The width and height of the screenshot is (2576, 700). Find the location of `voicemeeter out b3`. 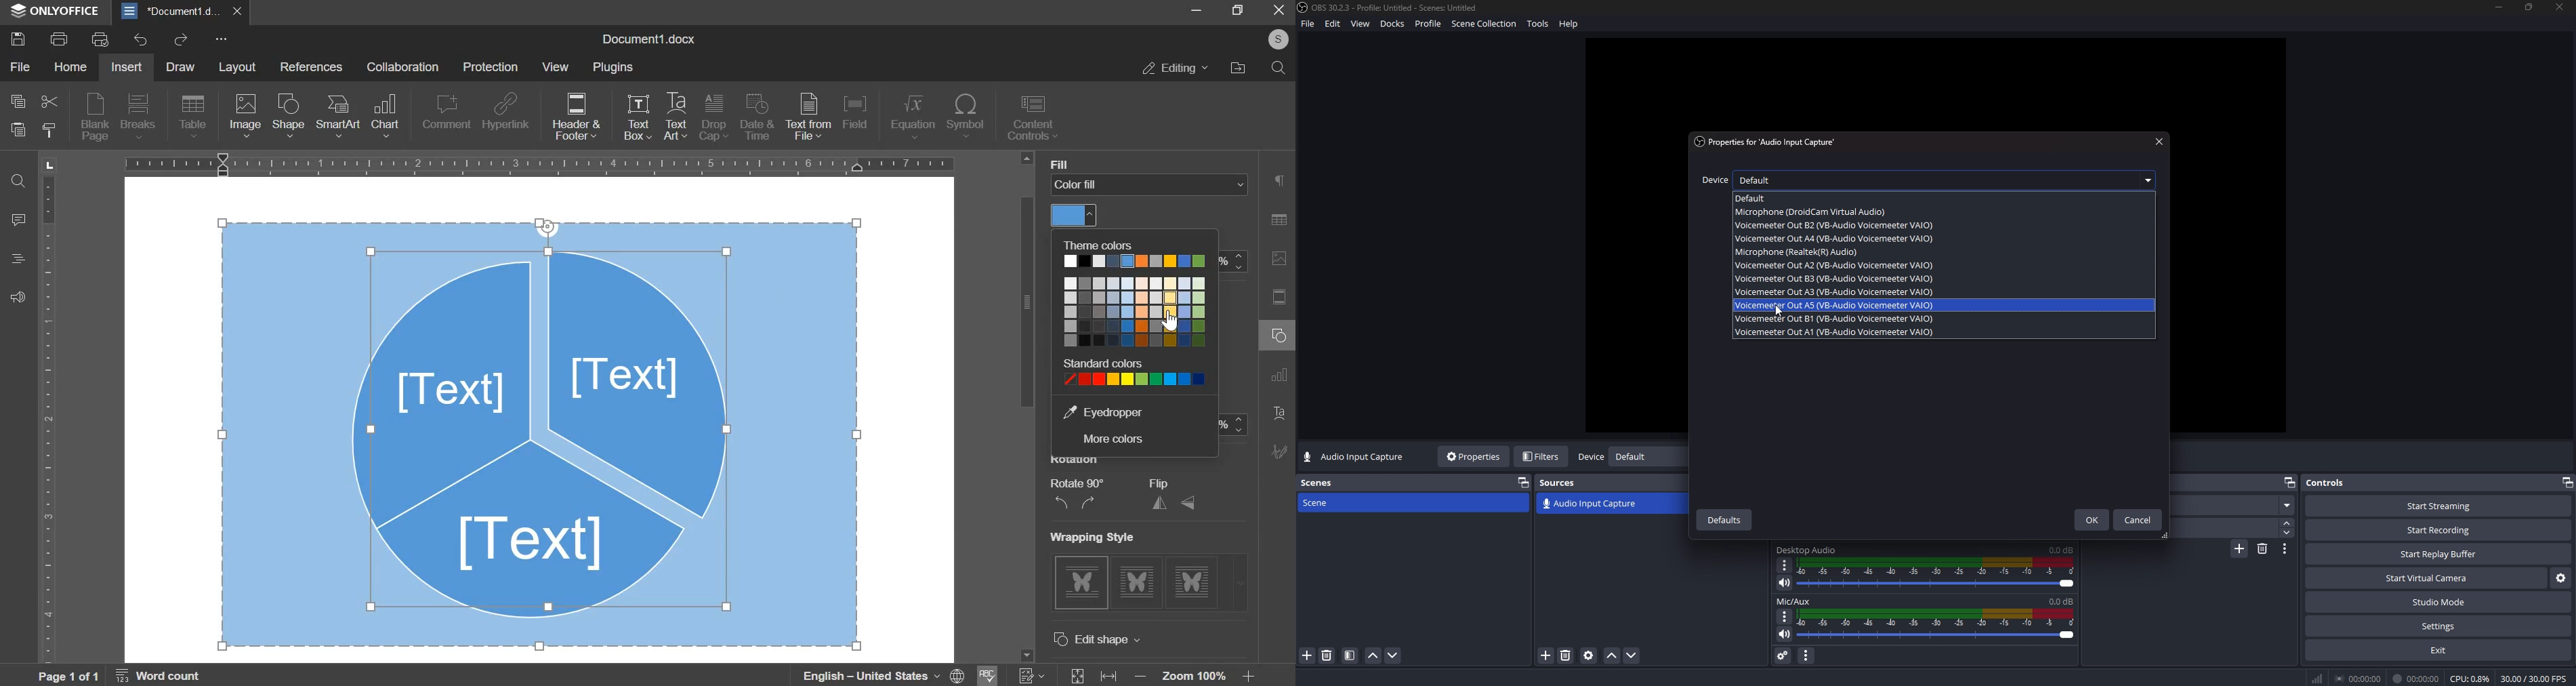

voicemeeter out b3 is located at coordinates (1835, 279).